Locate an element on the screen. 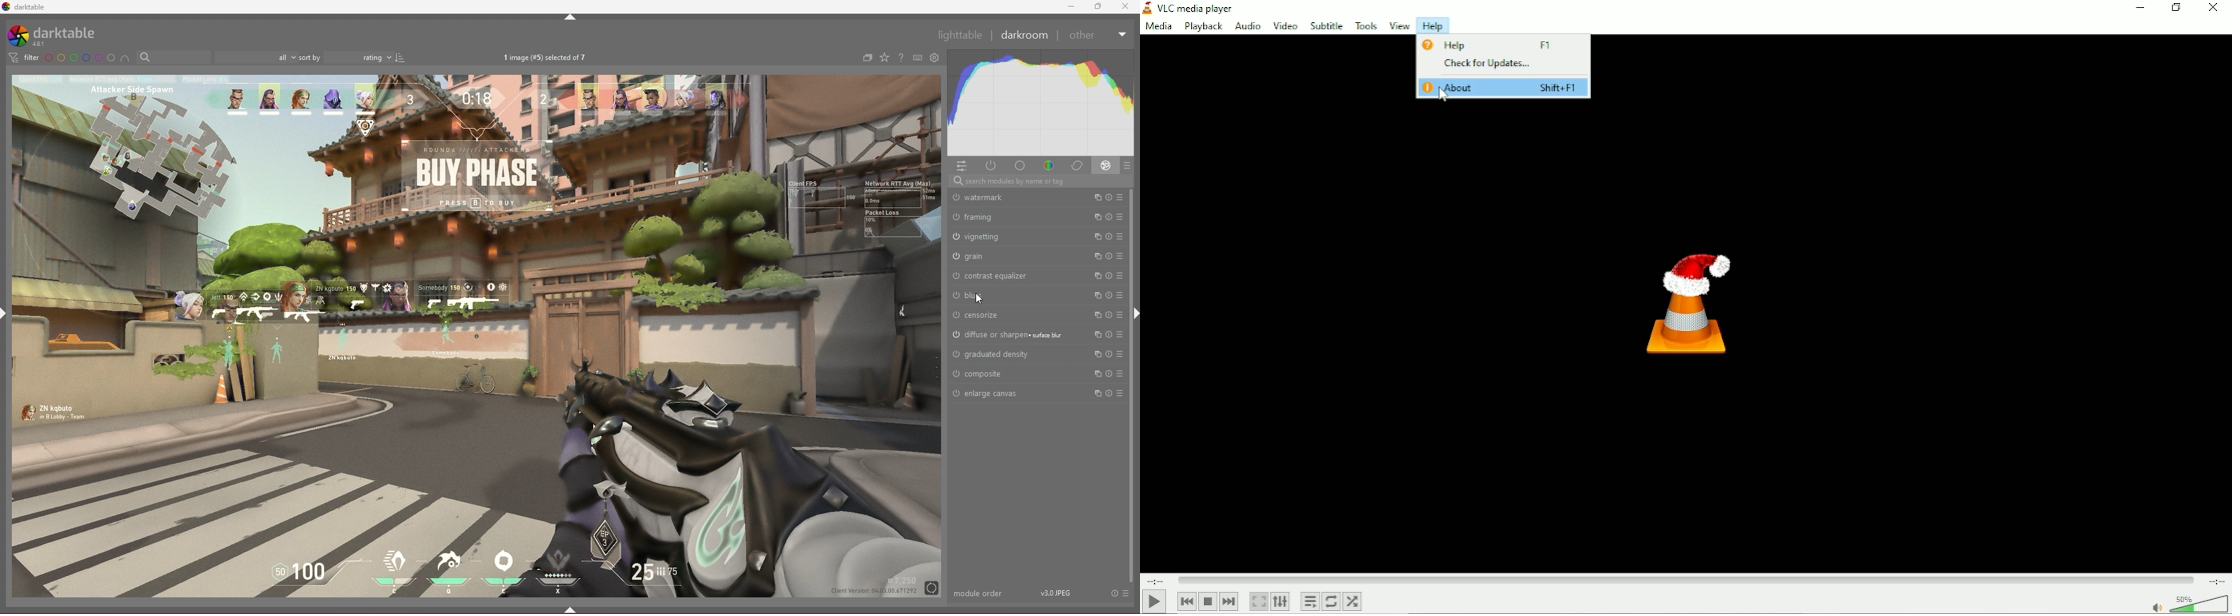 Image resolution: width=2240 pixels, height=616 pixels. Stop playlist is located at coordinates (1207, 600).